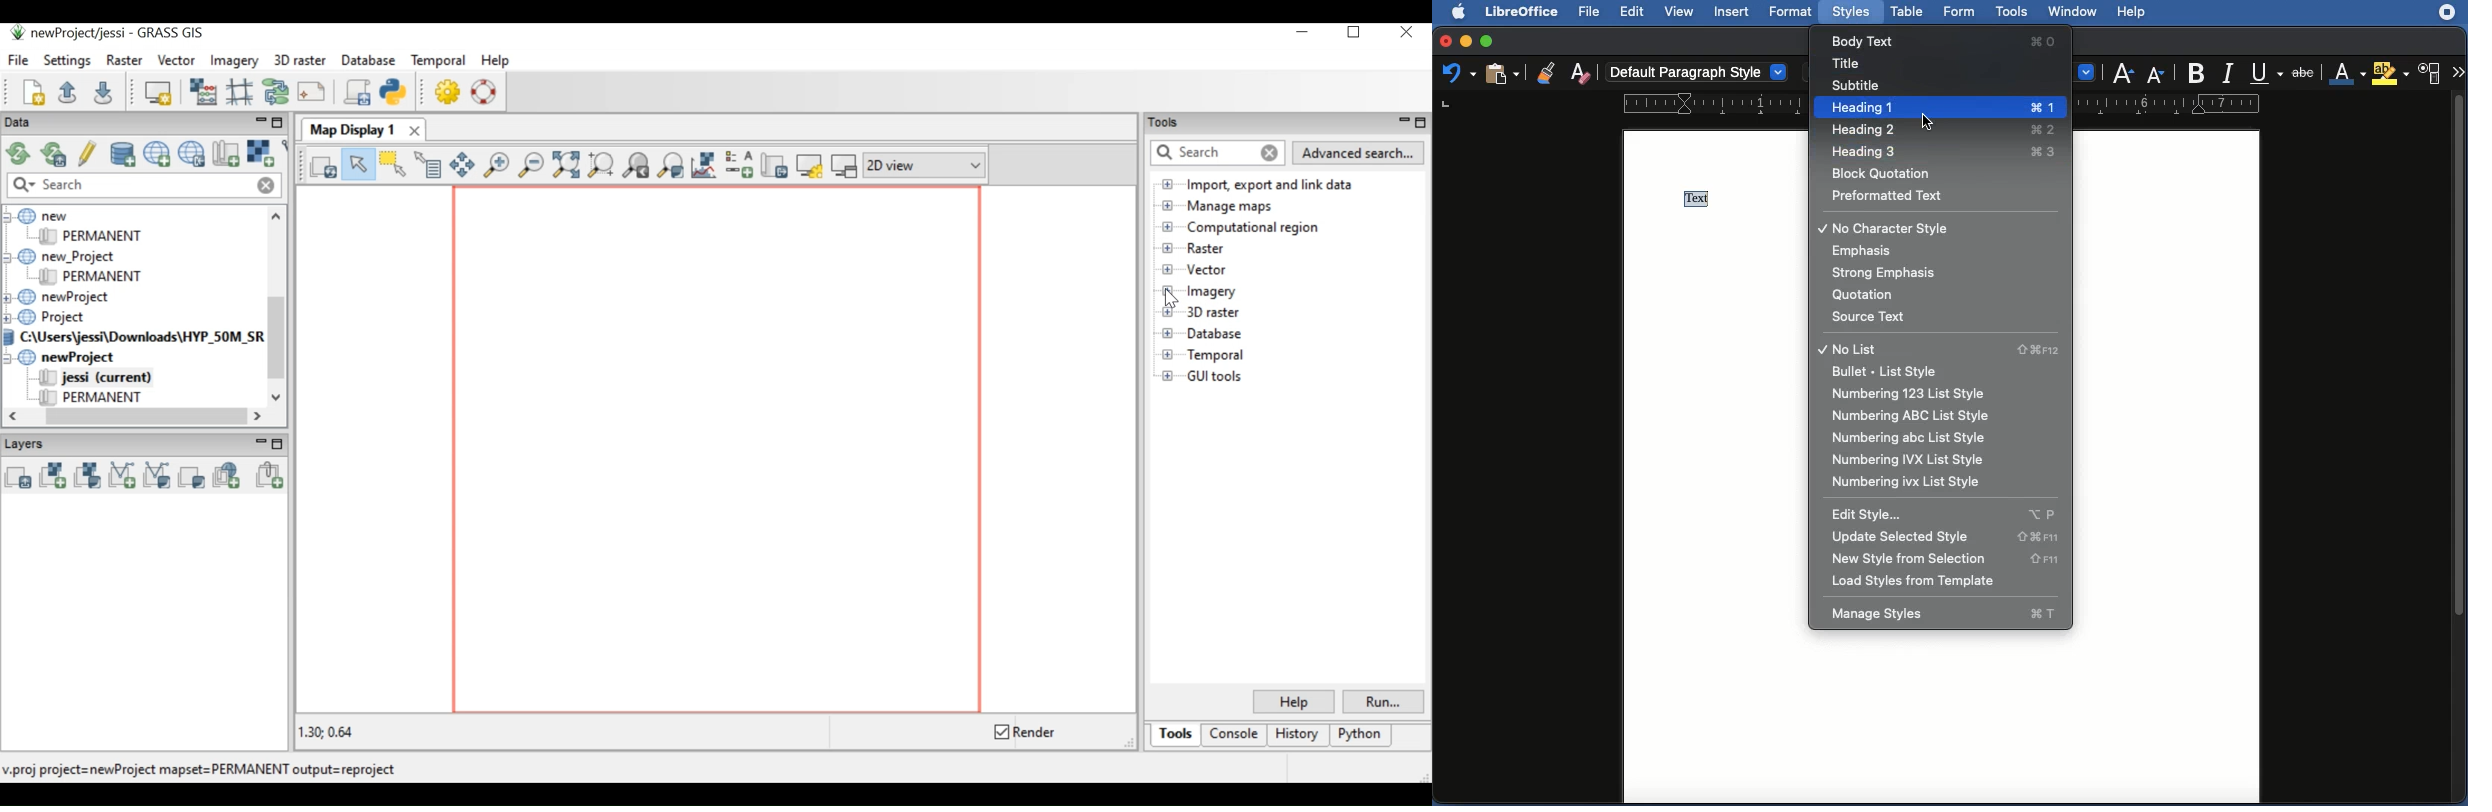 The width and height of the screenshot is (2492, 812). What do you see at coordinates (2430, 74) in the screenshot?
I see `Character` at bounding box center [2430, 74].